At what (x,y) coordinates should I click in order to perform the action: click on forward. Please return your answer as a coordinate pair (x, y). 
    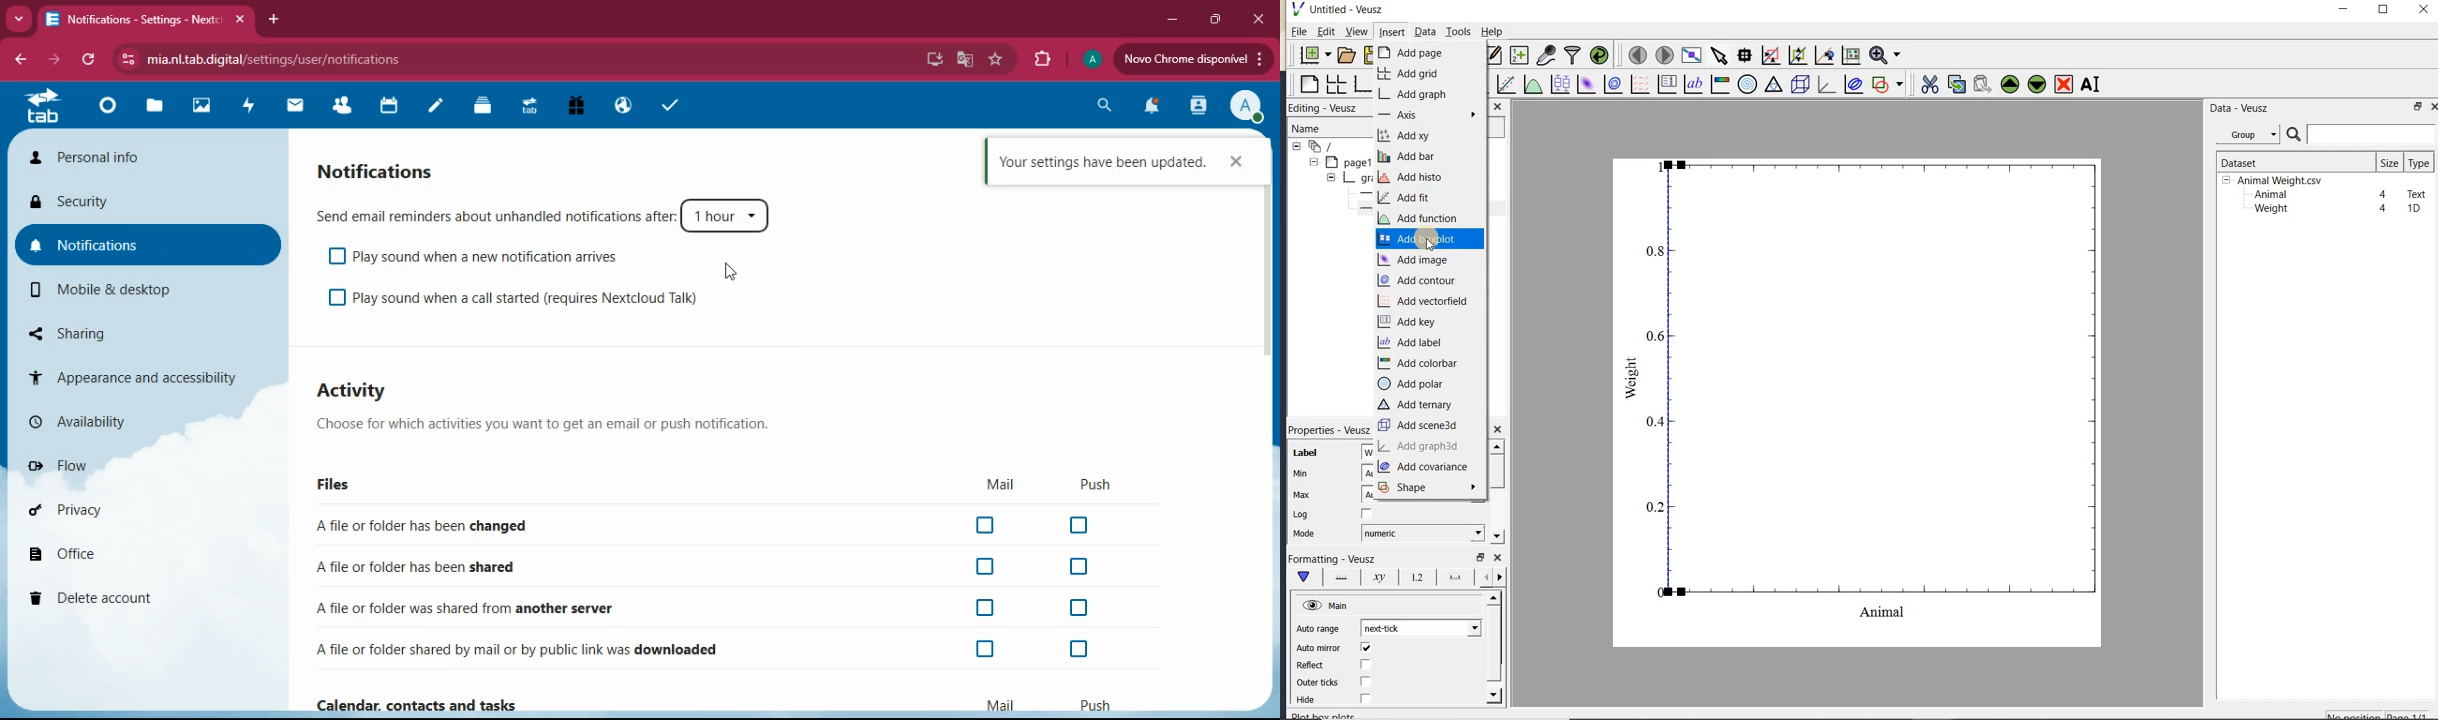
    Looking at the image, I should click on (54, 59).